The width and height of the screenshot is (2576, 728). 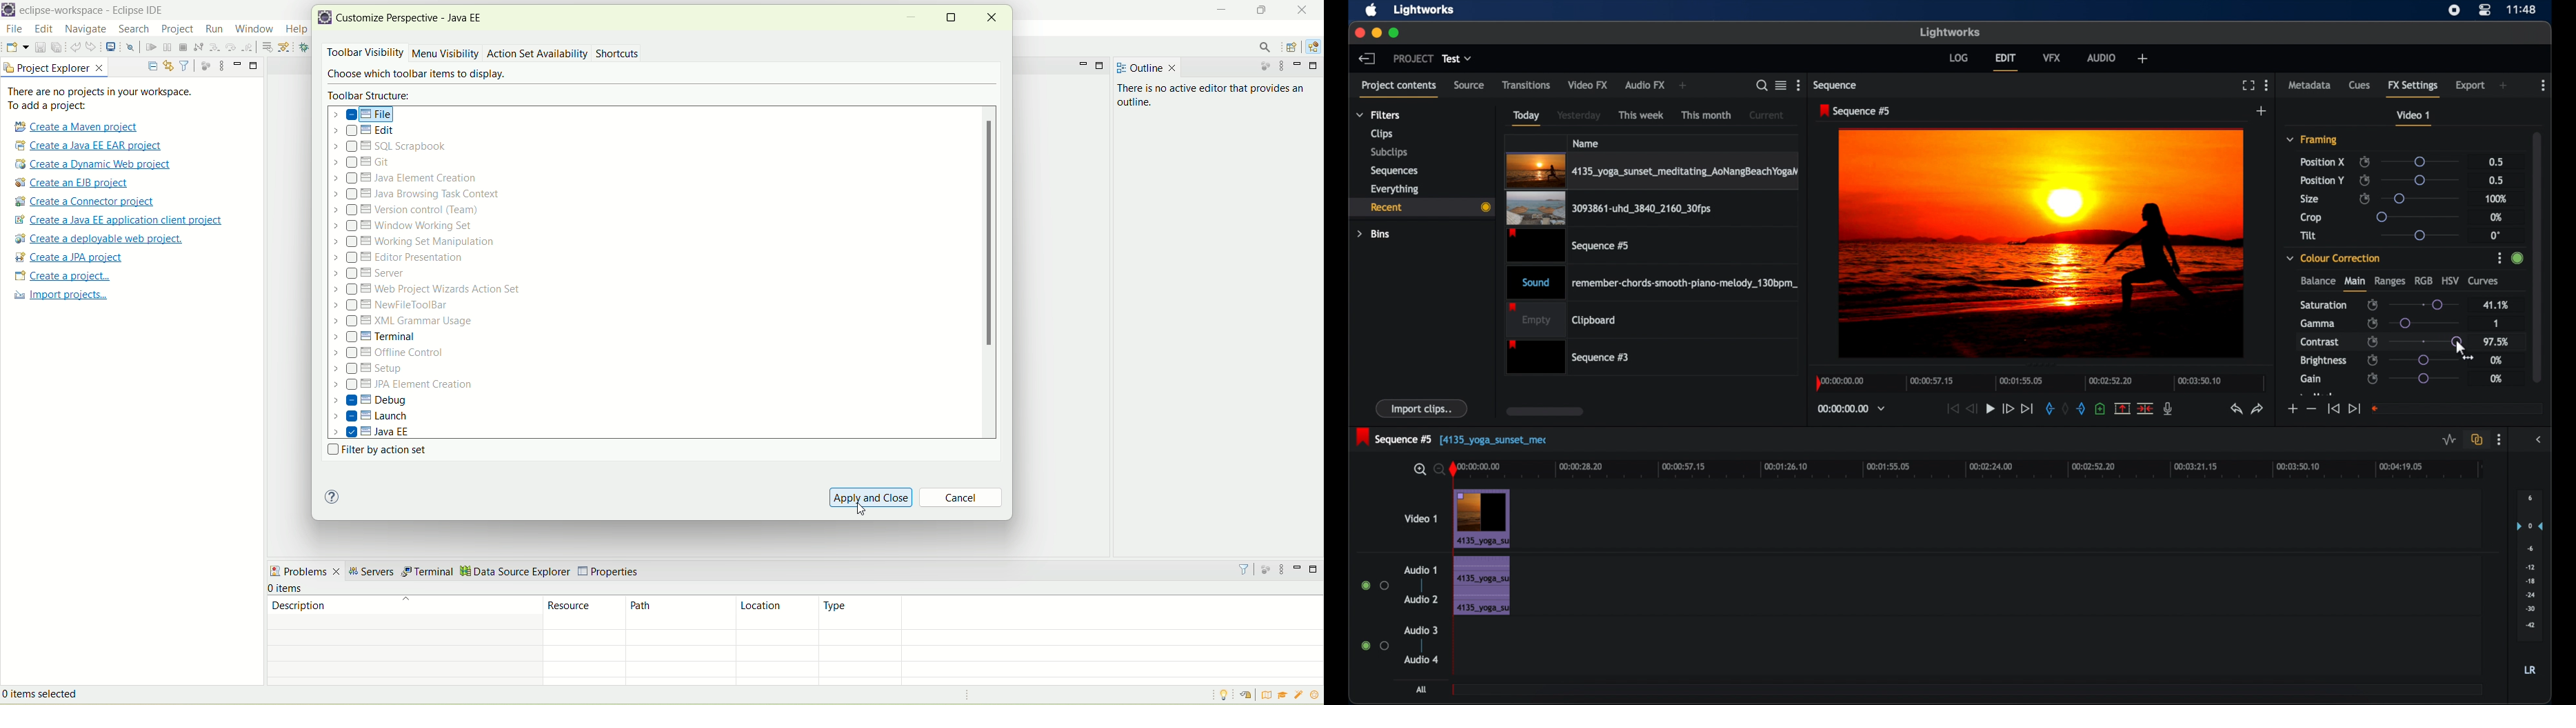 What do you see at coordinates (325, 19) in the screenshot?
I see `logo` at bounding box center [325, 19].